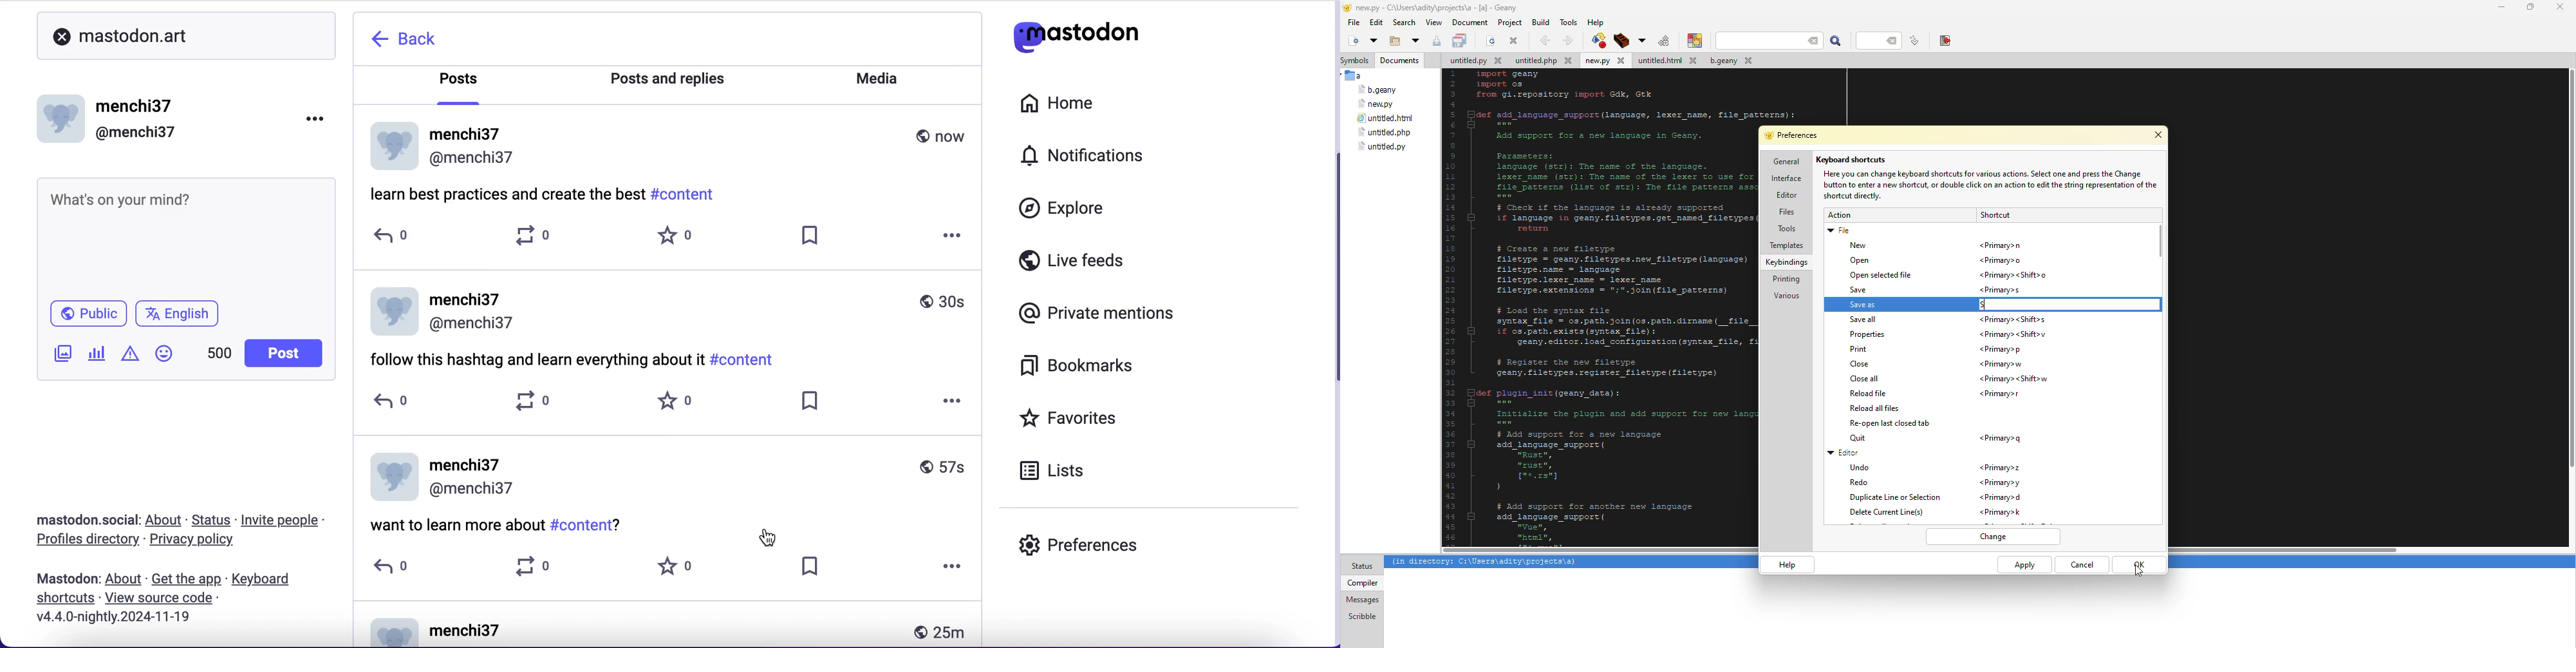 This screenshot has height=672, width=2576. Describe the element at coordinates (2003, 364) in the screenshot. I see `shortcut` at that location.